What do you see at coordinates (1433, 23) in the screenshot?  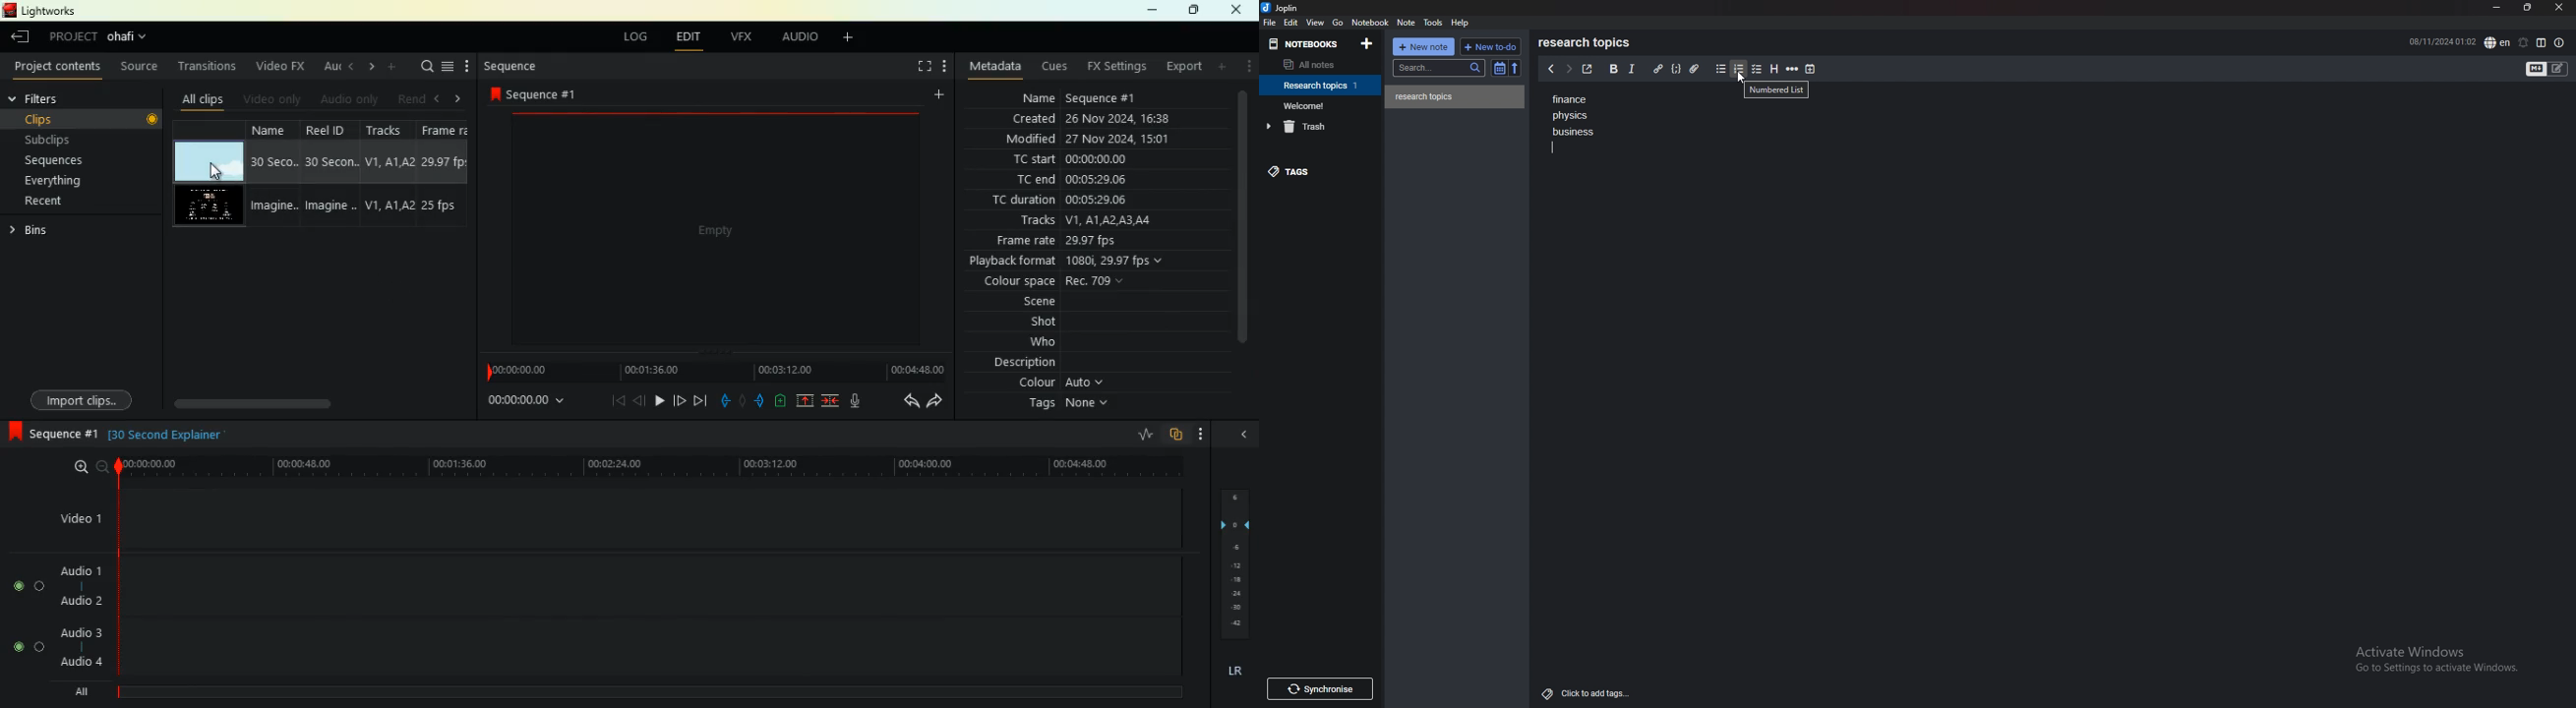 I see `tools` at bounding box center [1433, 23].